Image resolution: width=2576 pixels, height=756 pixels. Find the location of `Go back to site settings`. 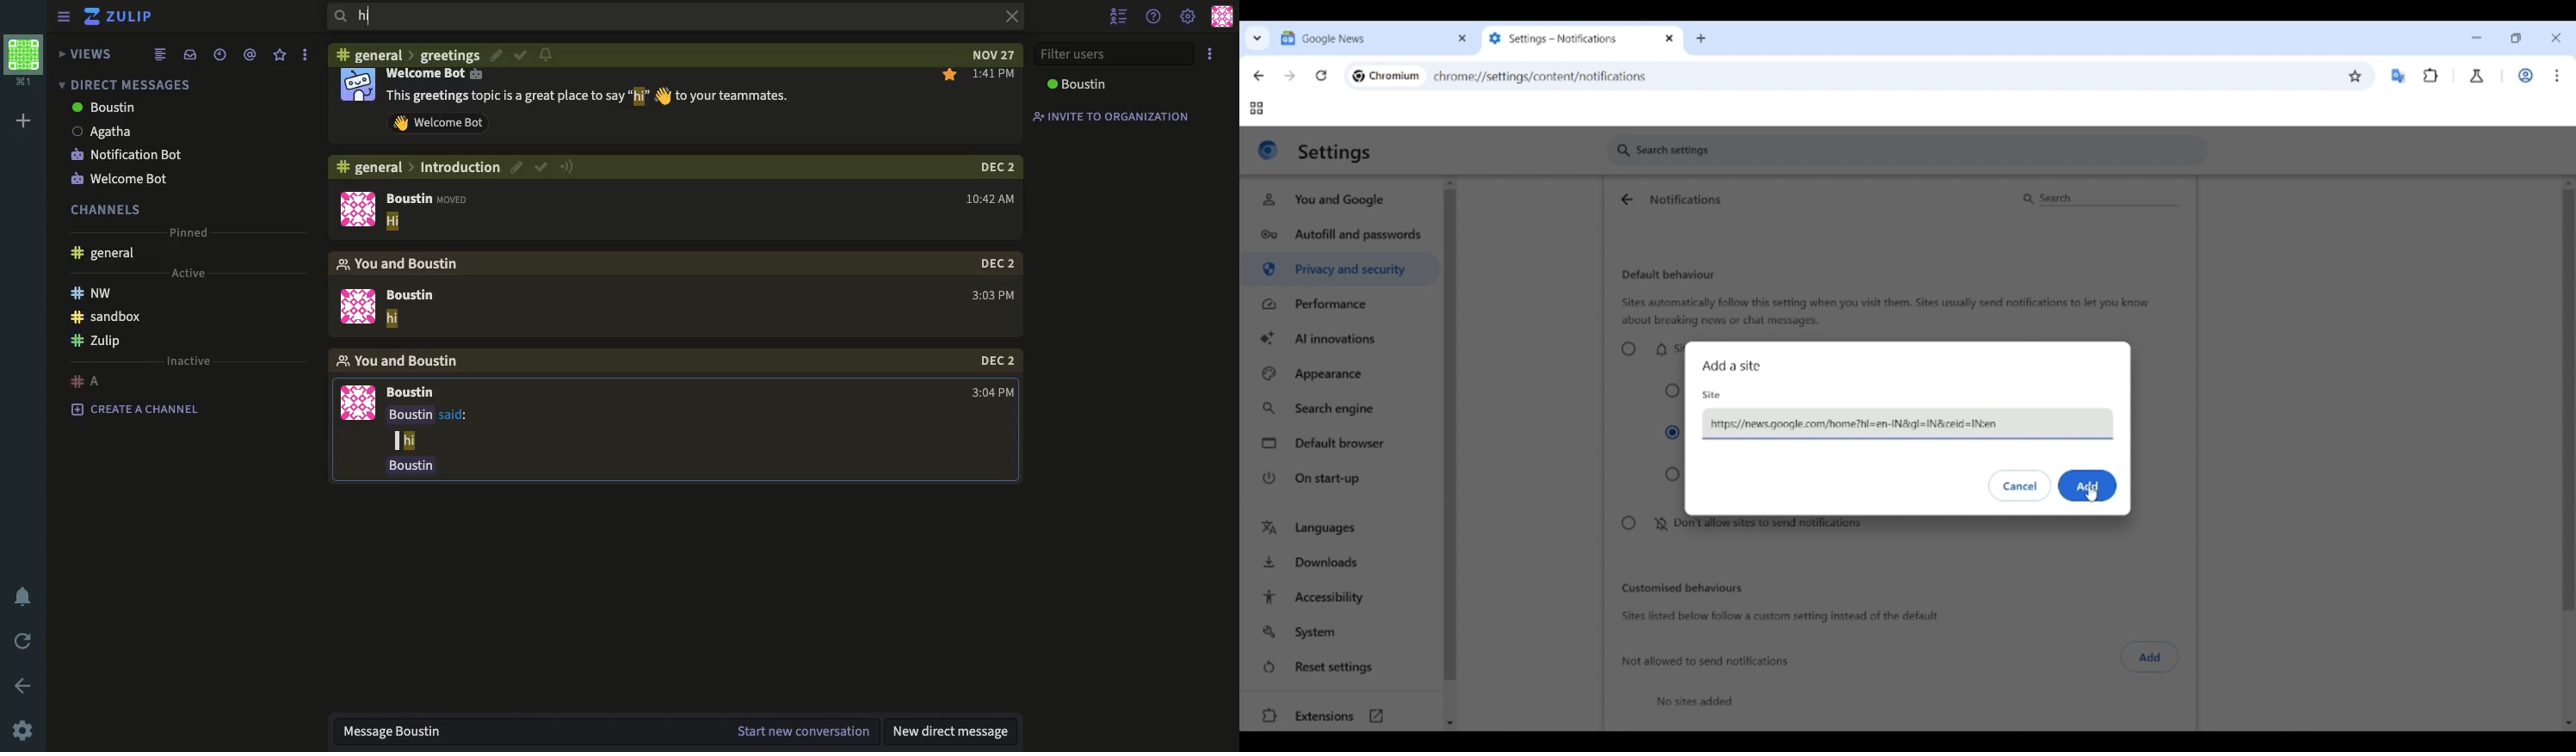

Go back to site settings is located at coordinates (1626, 199).